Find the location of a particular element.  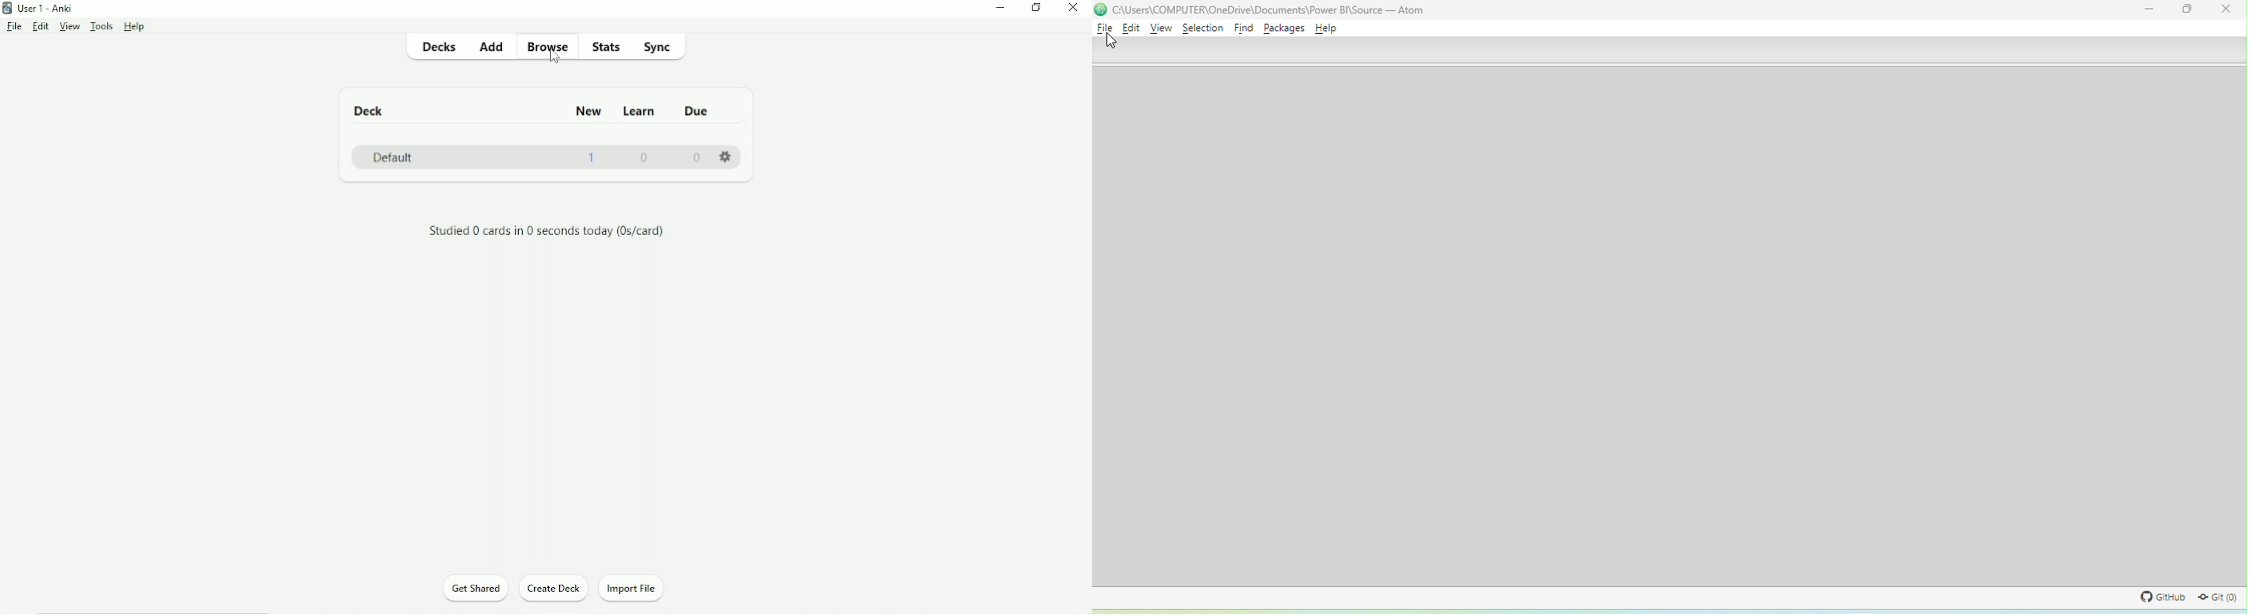

view menu is located at coordinates (1161, 28).